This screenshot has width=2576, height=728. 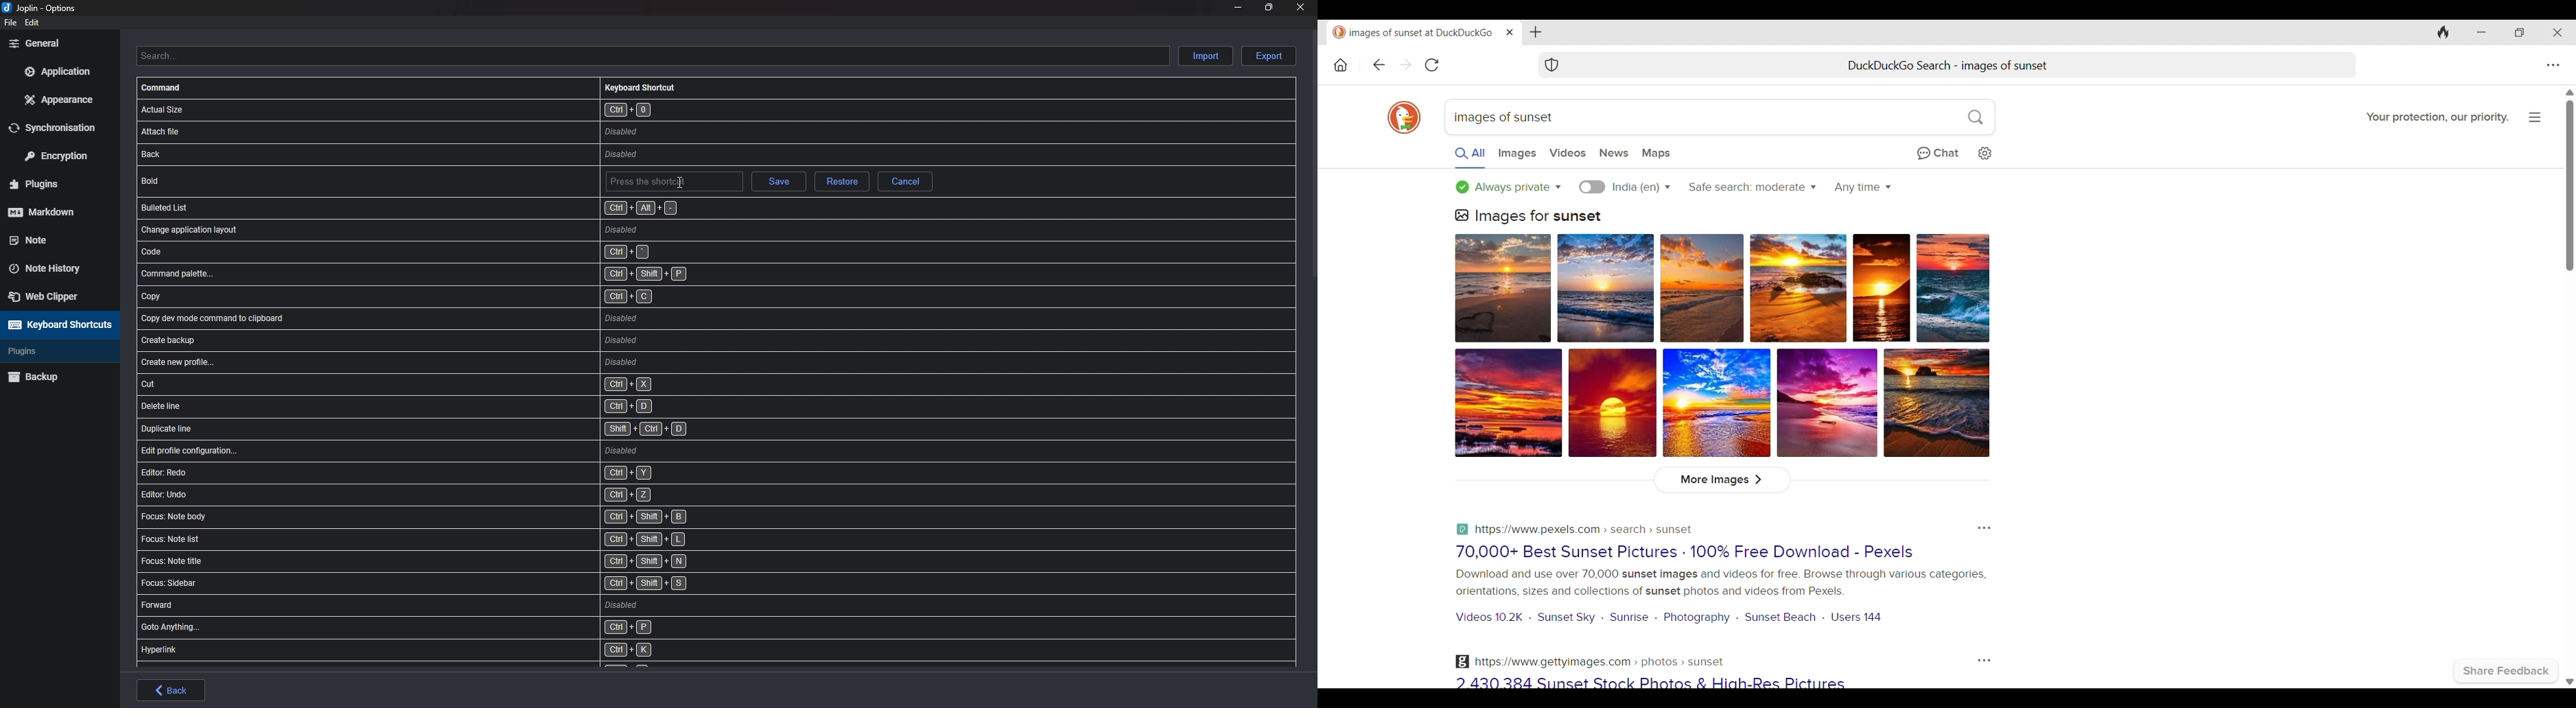 What do you see at coordinates (467, 340) in the screenshot?
I see `shortcut` at bounding box center [467, 340].